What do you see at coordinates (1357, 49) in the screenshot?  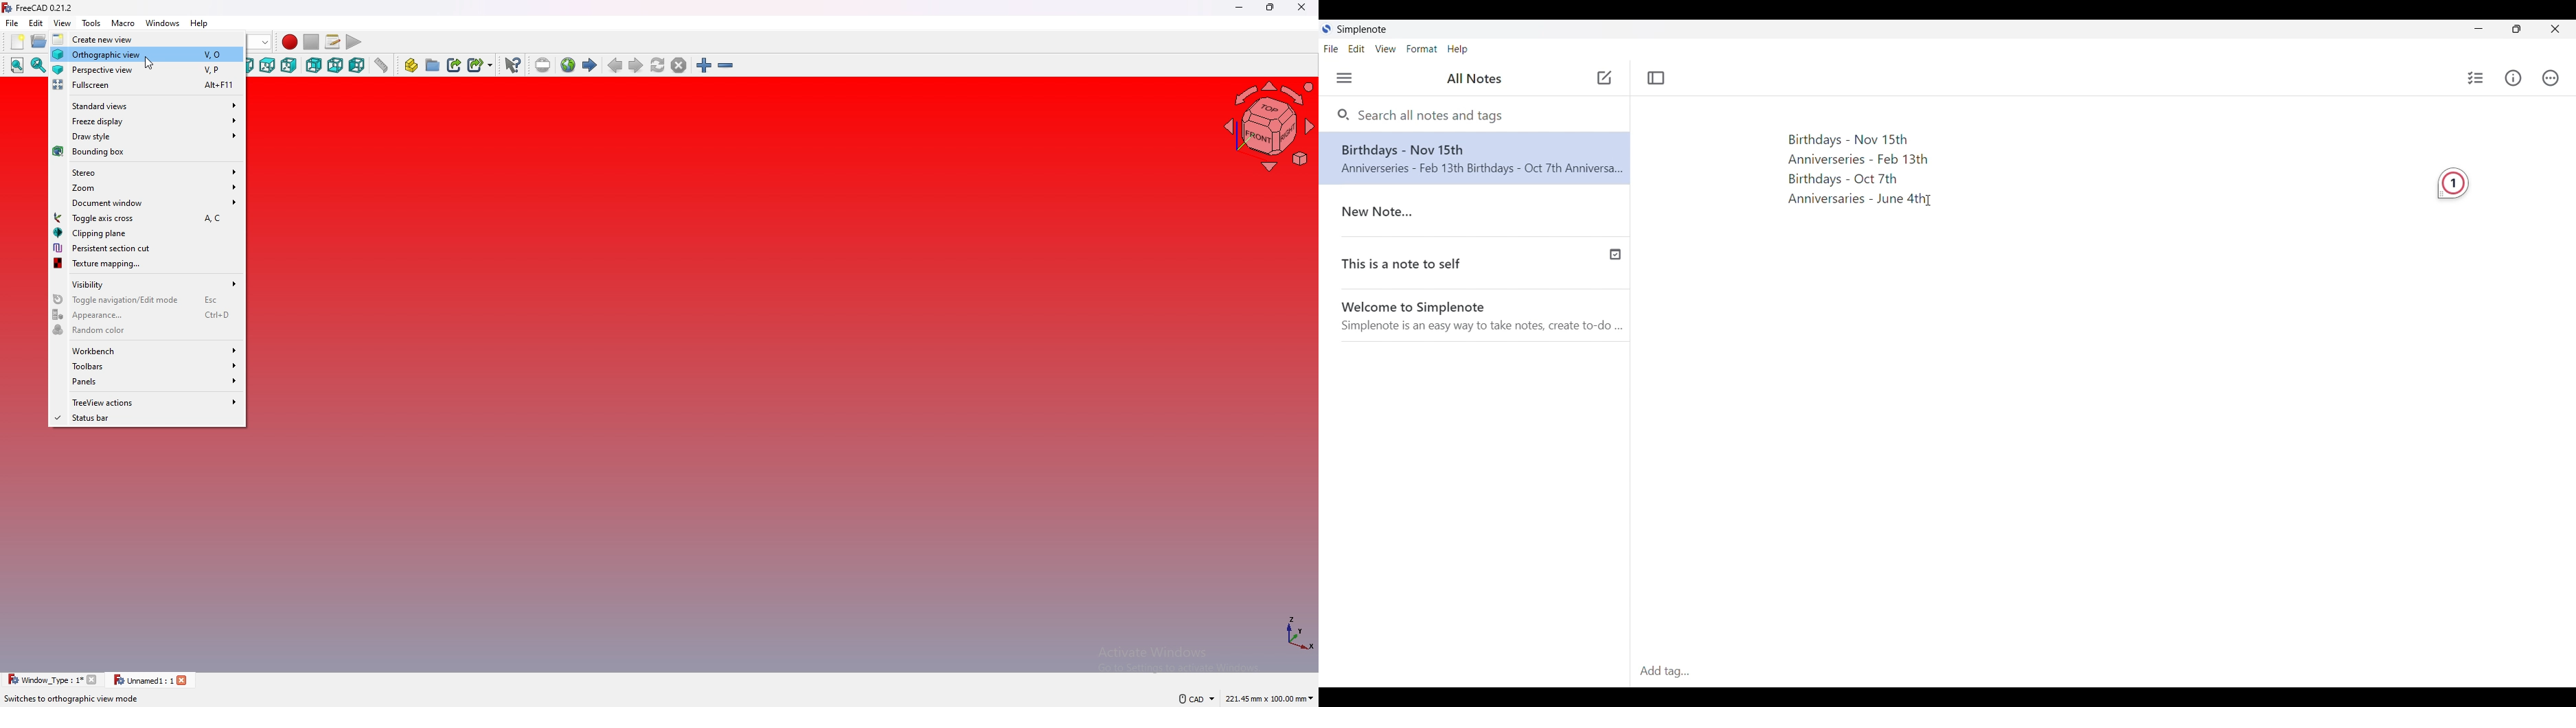 I see `Edit menu` at bounding box center [1357, 49].